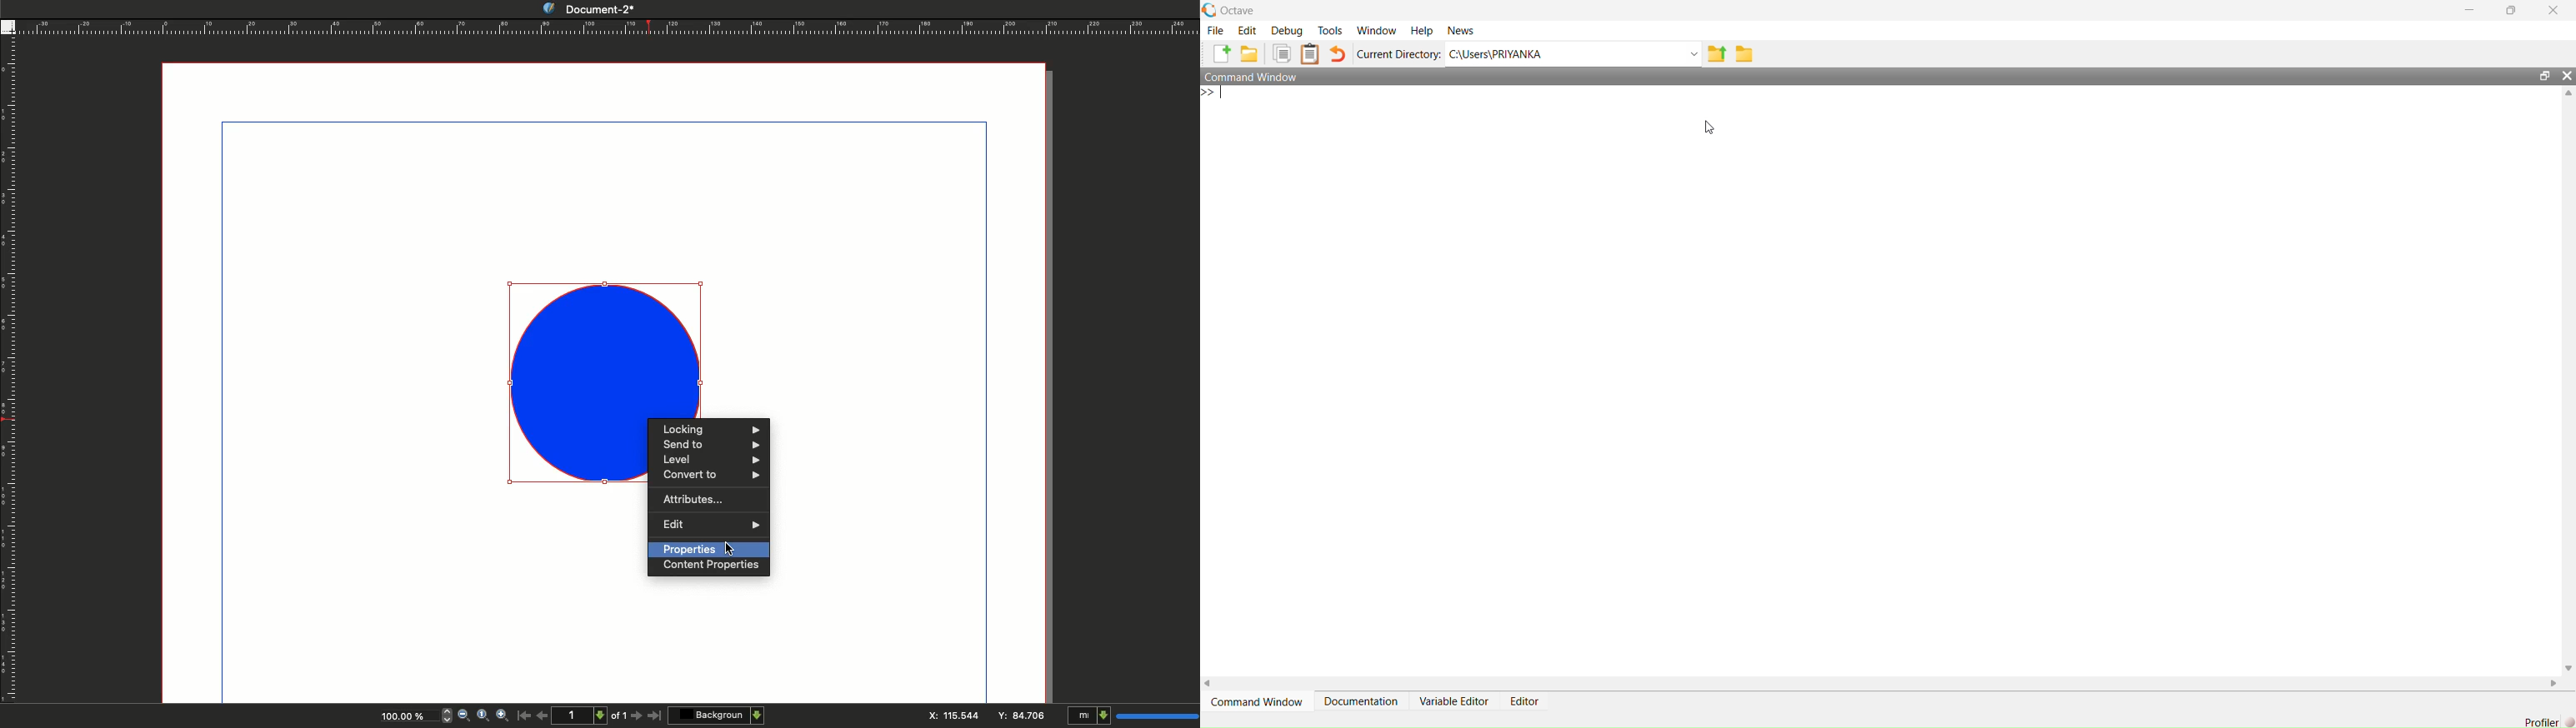 This screenshot has width=2576, height=728. I want to click on X: 115.544, so click(948, 716).